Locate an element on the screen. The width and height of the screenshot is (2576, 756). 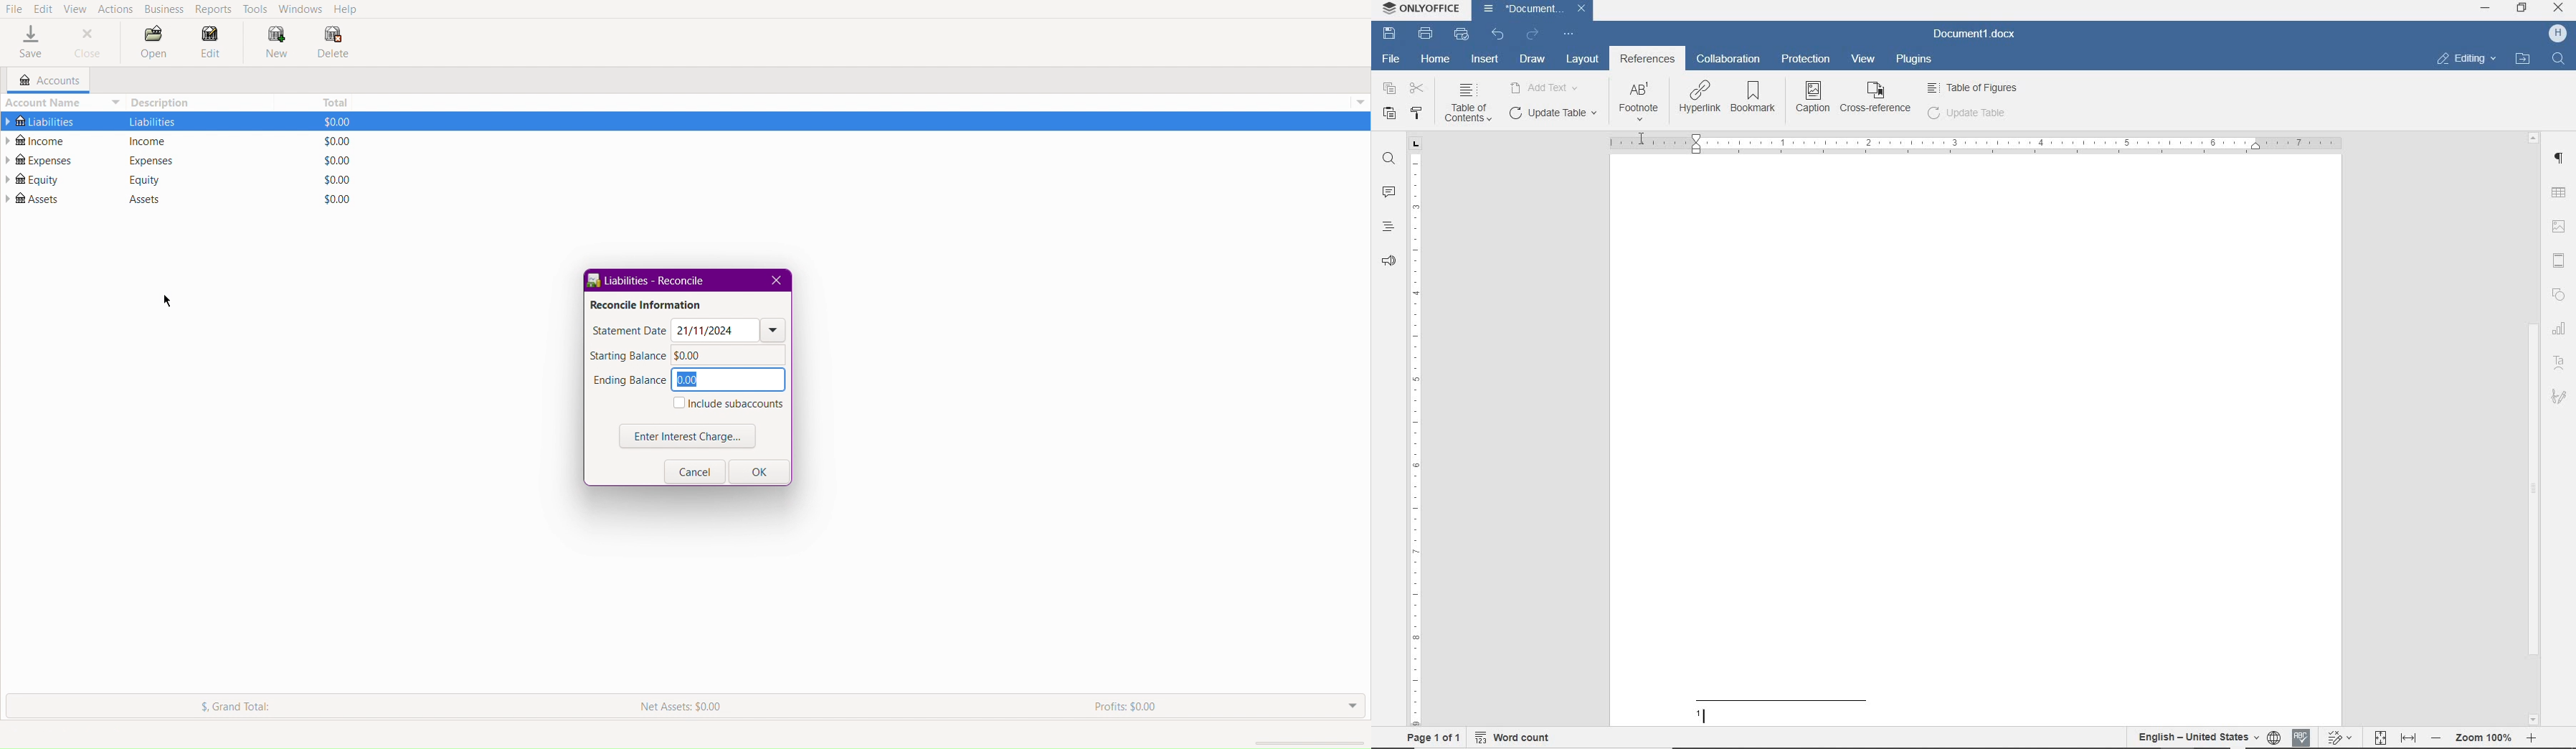
addtext is located at coordinates (1545, 87).